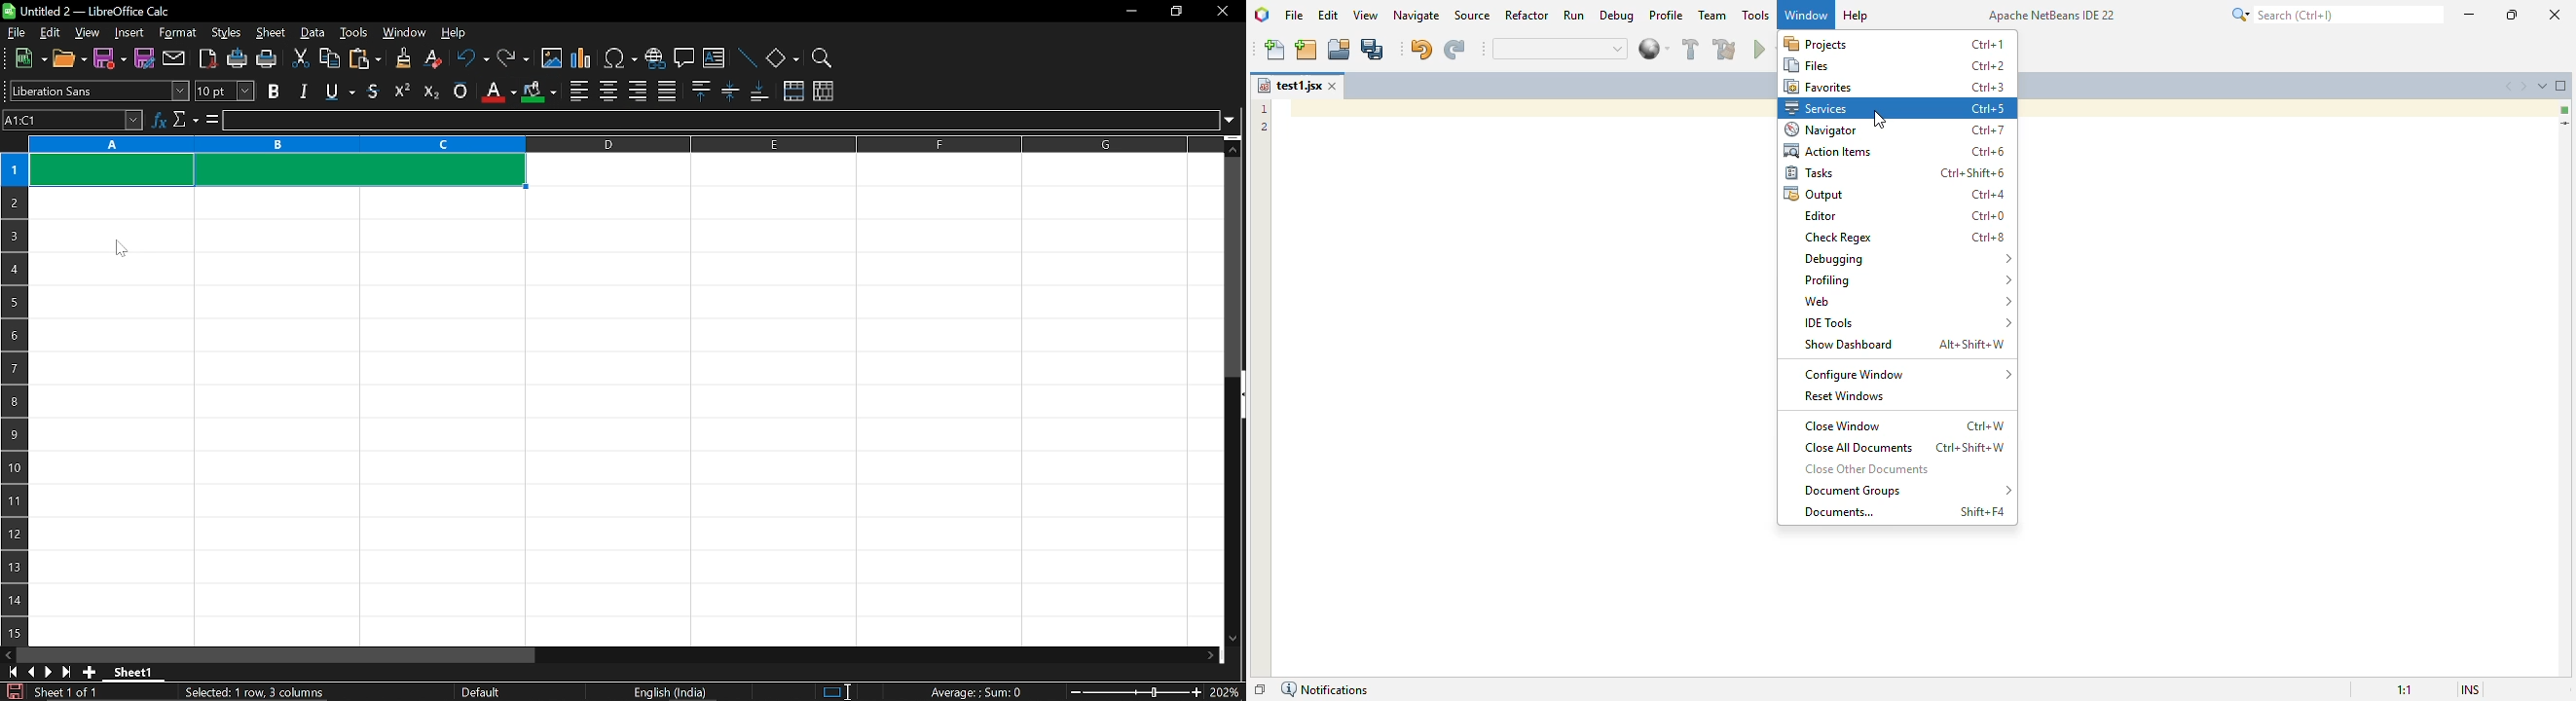  Describe the element at coordinates (1289, 85) in the screenshot. I see `file name` at that location.